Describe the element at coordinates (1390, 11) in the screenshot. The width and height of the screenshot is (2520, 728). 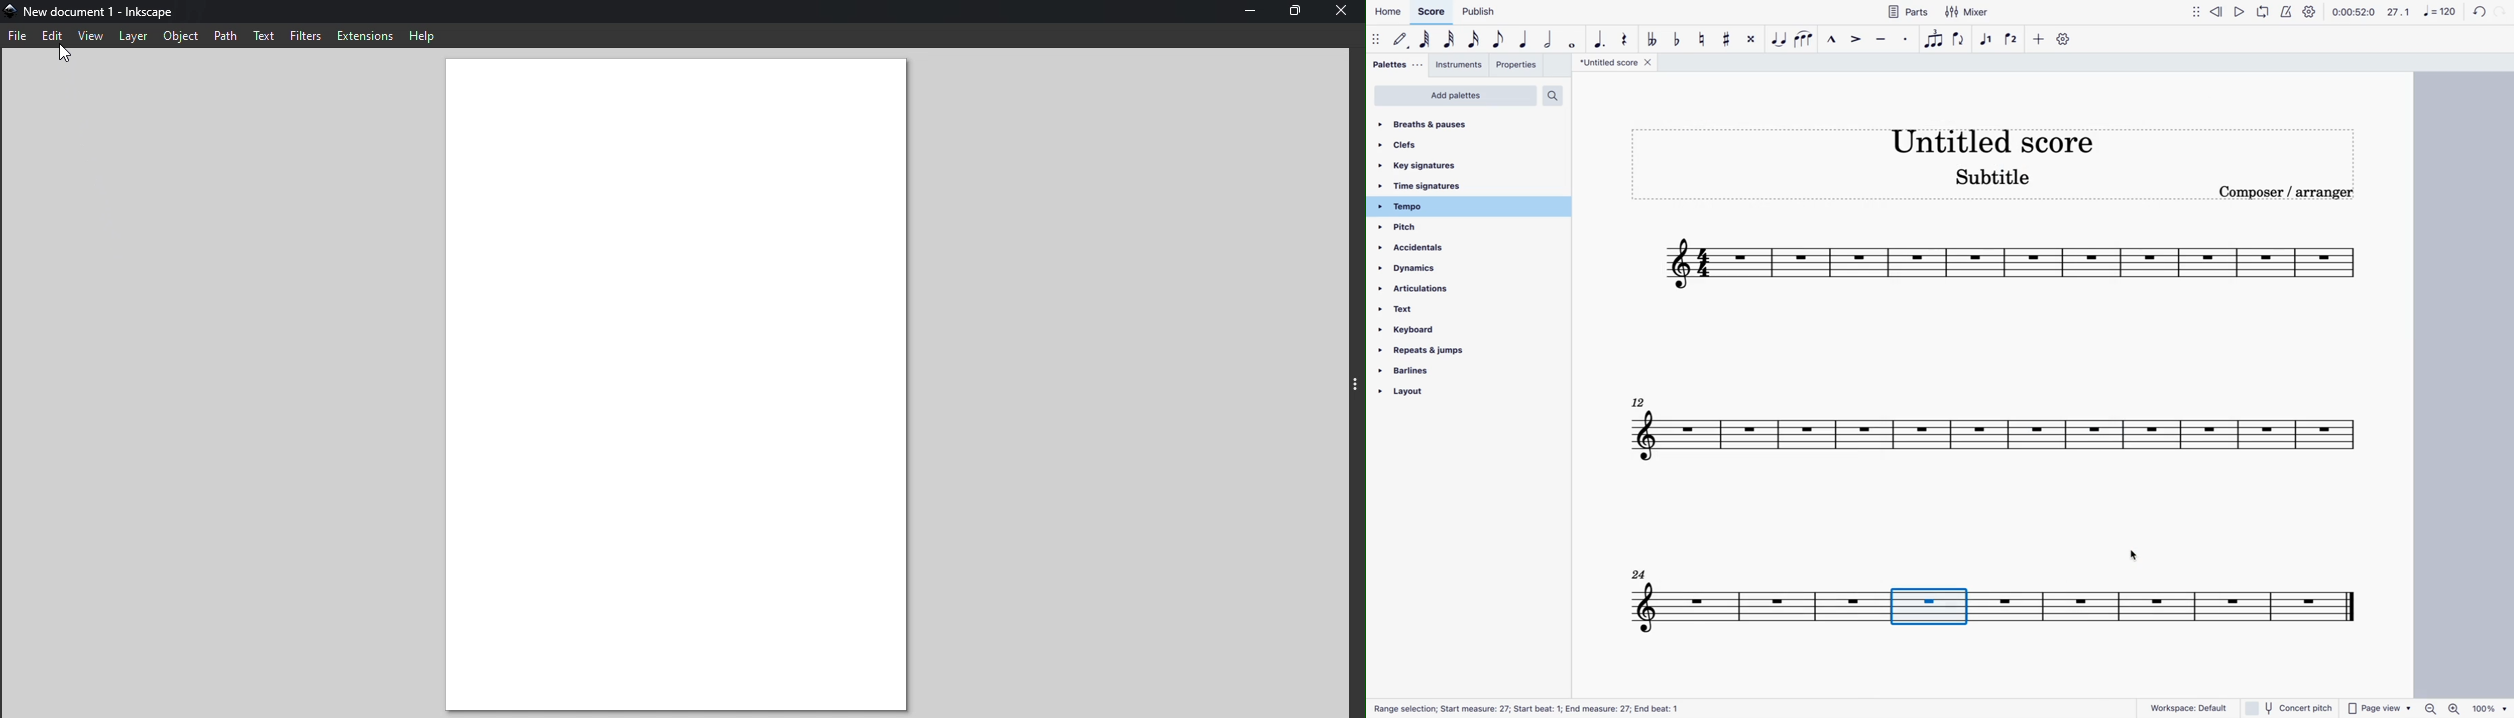
I see `home` at that location.